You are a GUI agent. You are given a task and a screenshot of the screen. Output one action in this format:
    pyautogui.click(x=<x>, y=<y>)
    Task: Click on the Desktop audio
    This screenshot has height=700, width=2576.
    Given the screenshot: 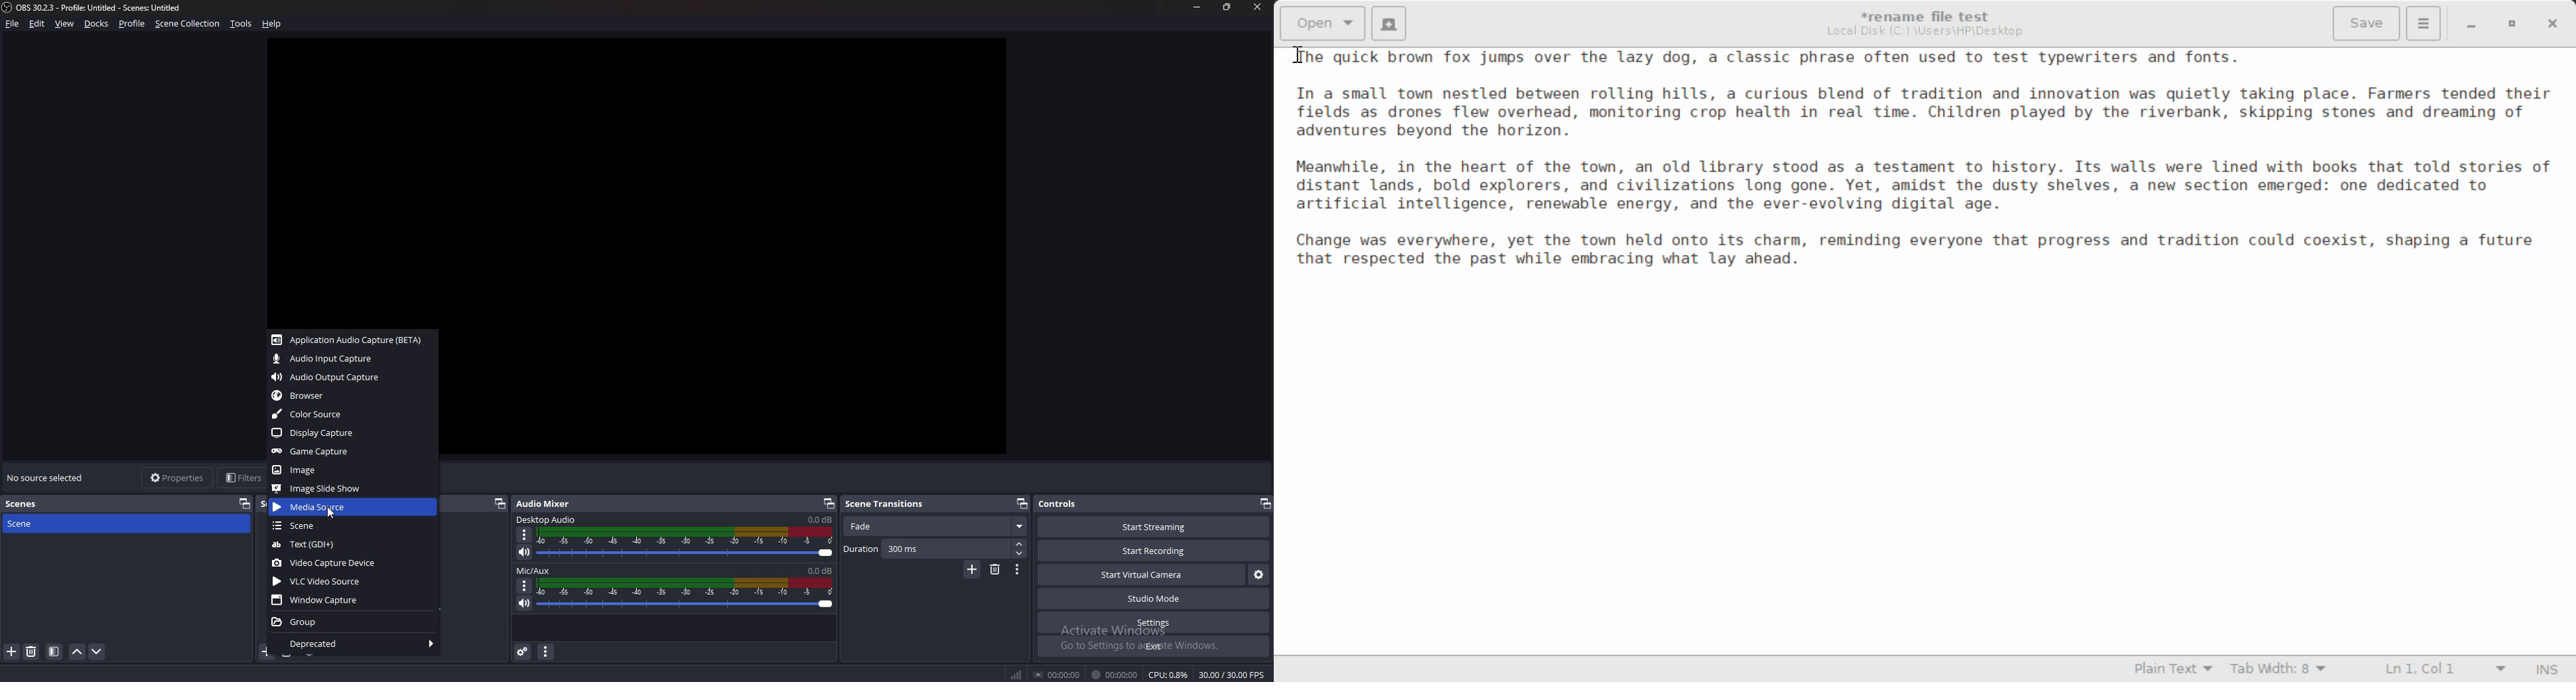 What is the action you would take?
    pyautogui.click(x=548, y=519)
    